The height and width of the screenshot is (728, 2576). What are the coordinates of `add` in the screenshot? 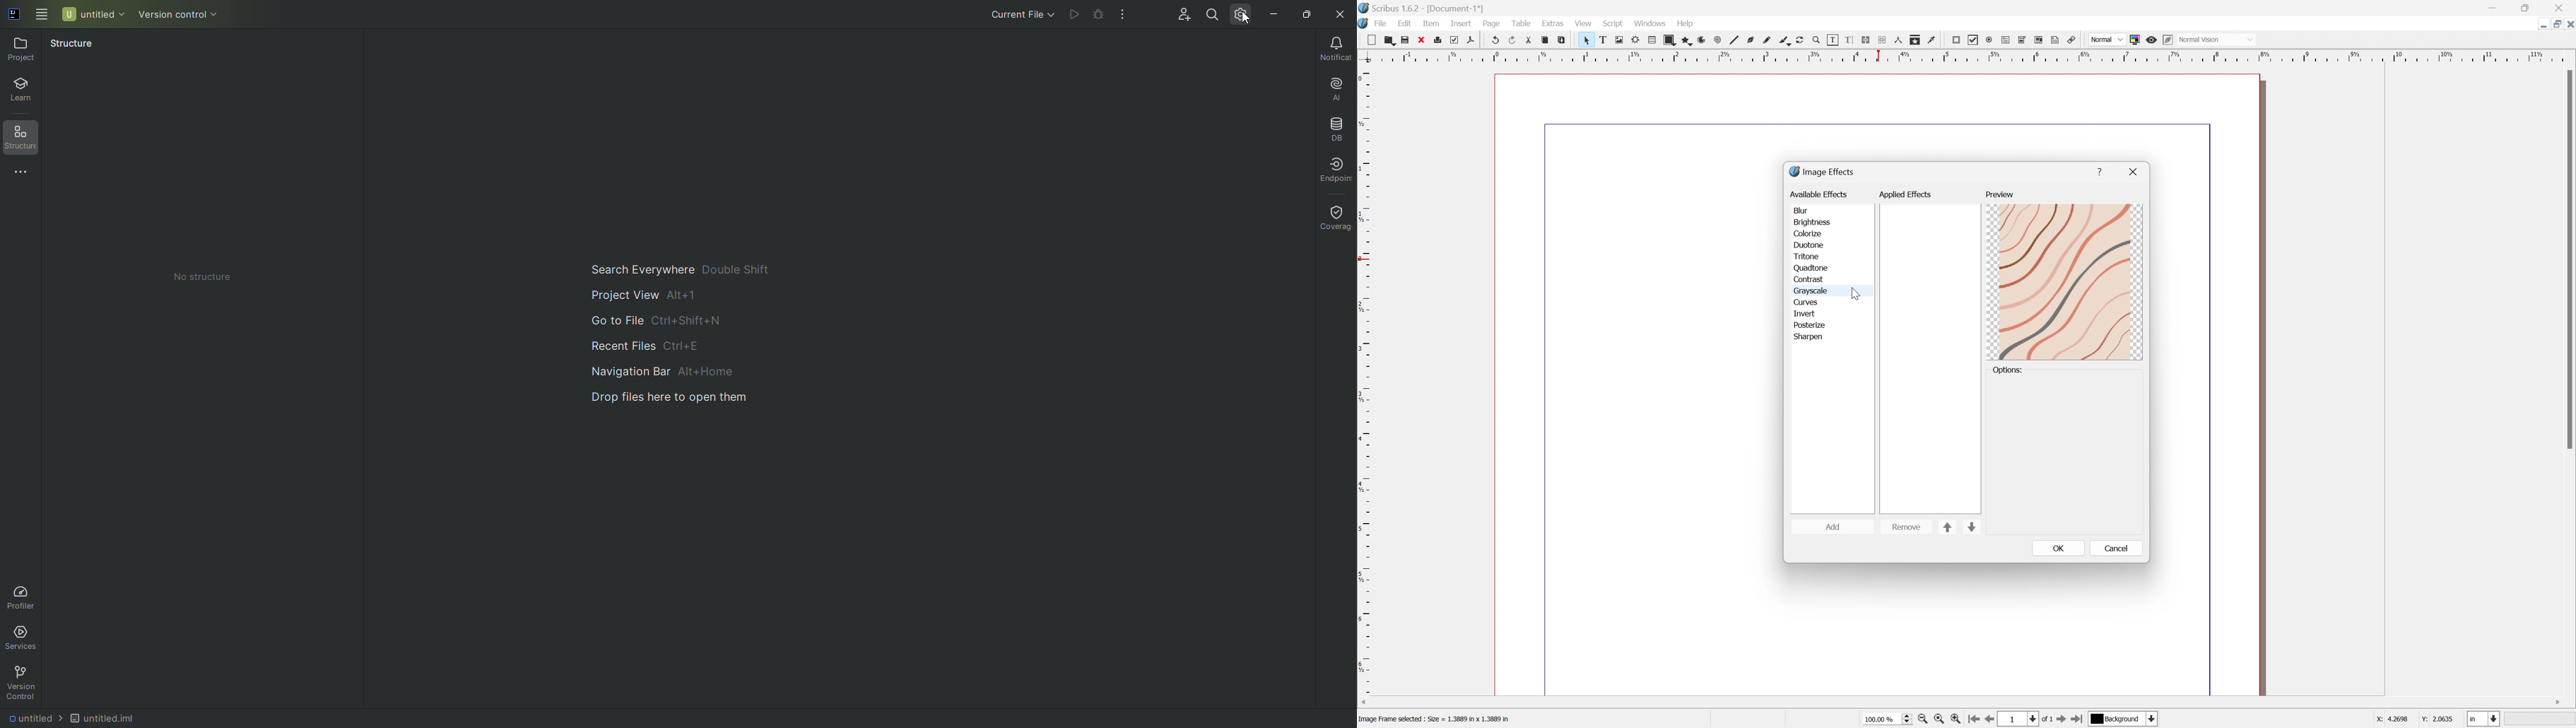 It's located at (1833, 526).